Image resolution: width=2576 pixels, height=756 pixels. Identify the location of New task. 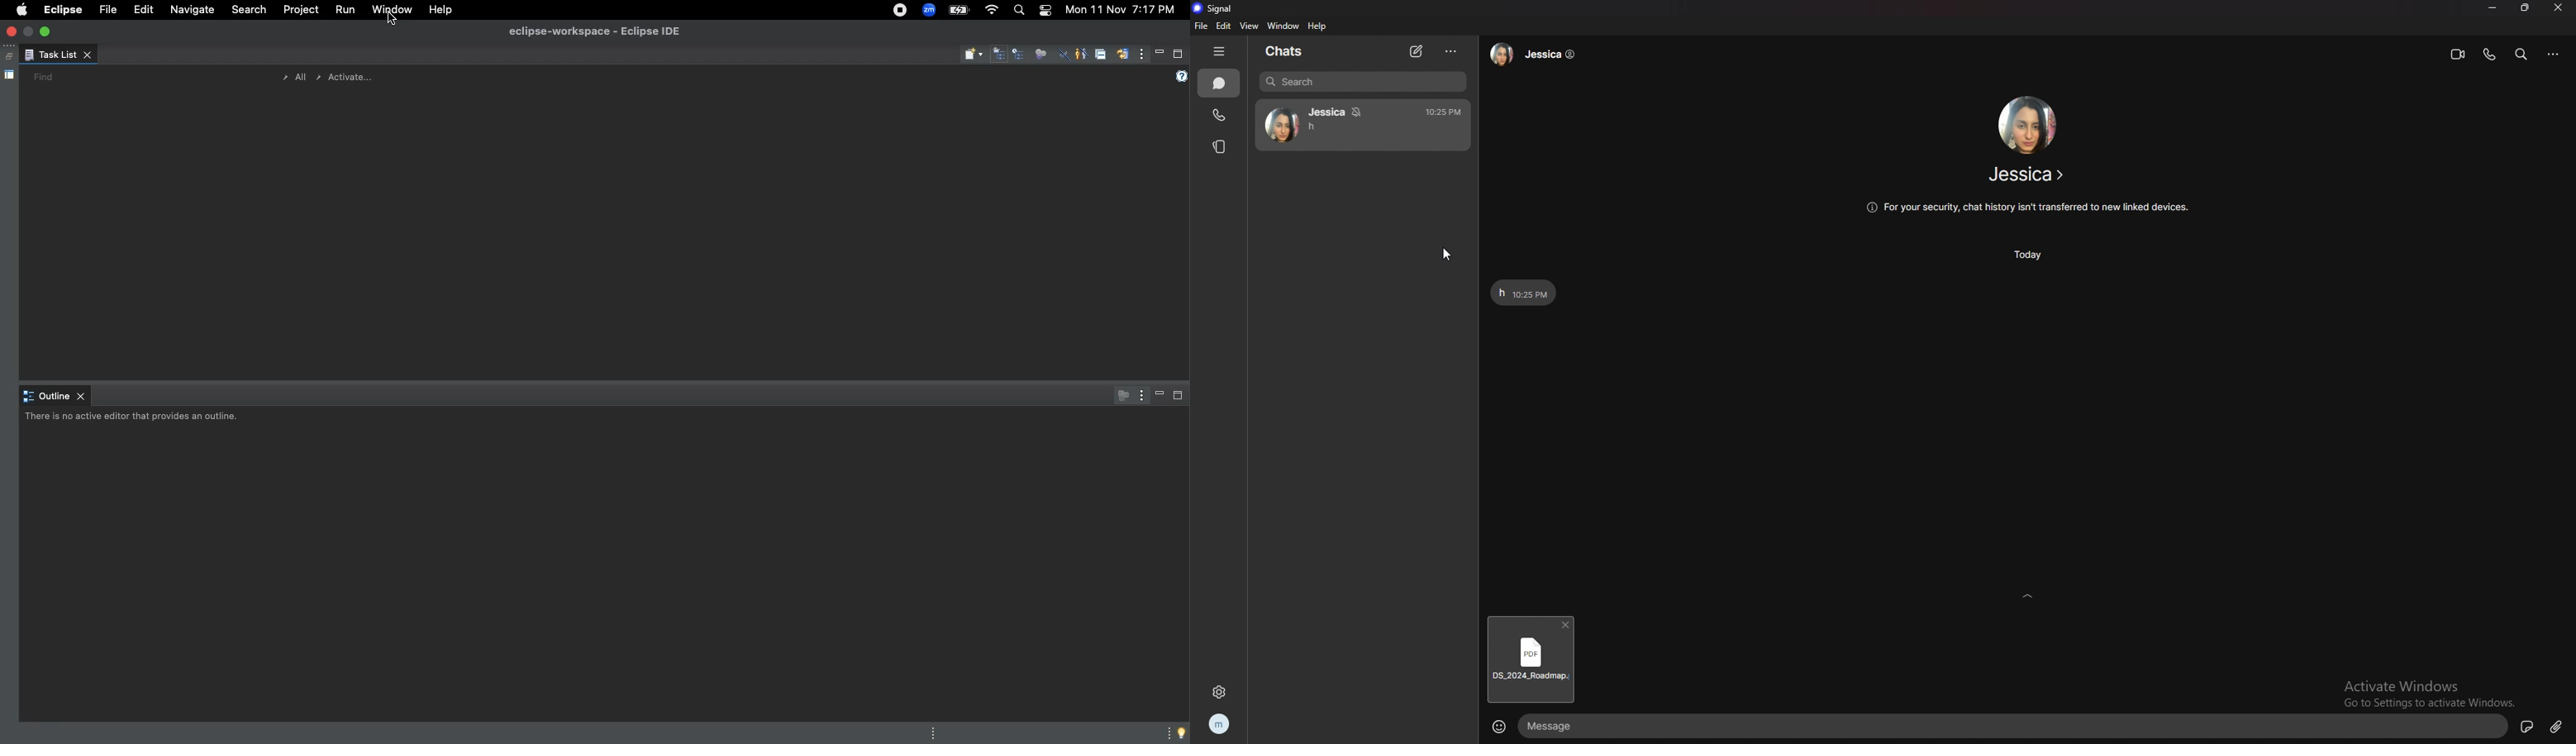
(974, 55).